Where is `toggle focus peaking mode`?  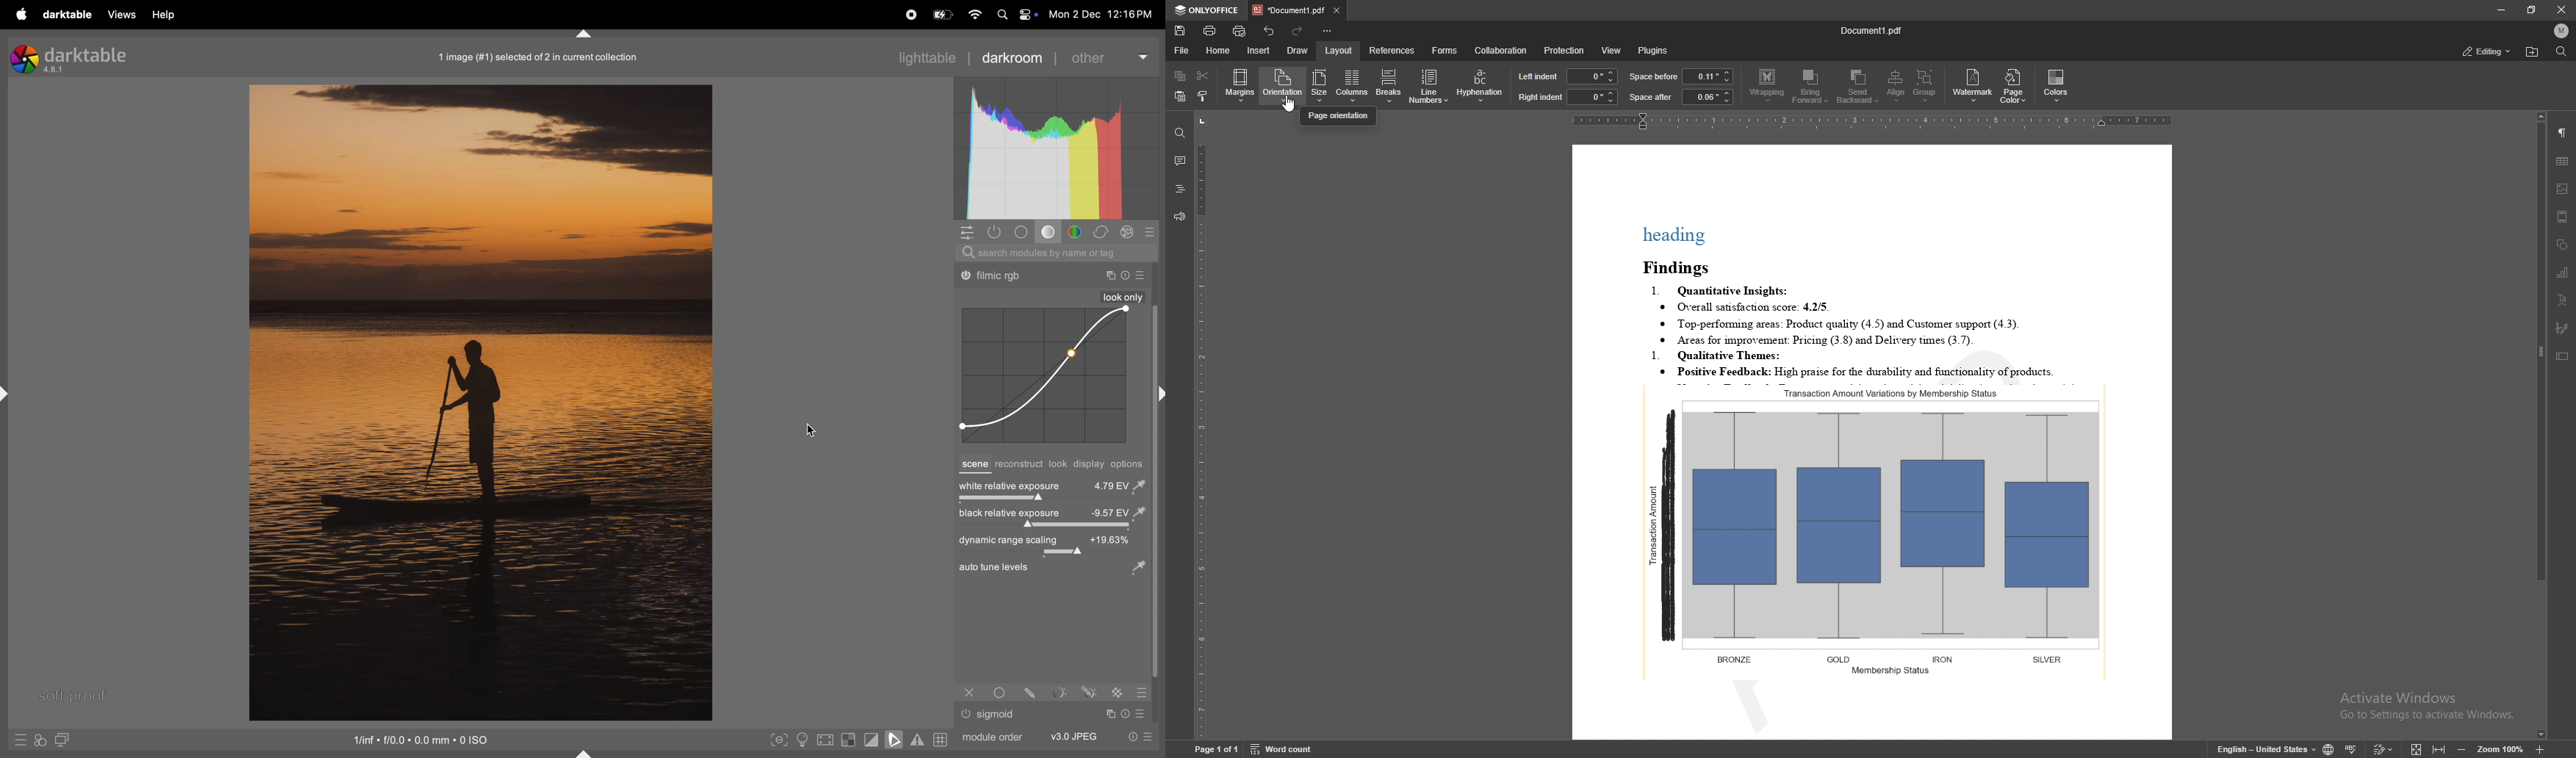
toggle focus peaking mode is located at coordinates (780, 739).